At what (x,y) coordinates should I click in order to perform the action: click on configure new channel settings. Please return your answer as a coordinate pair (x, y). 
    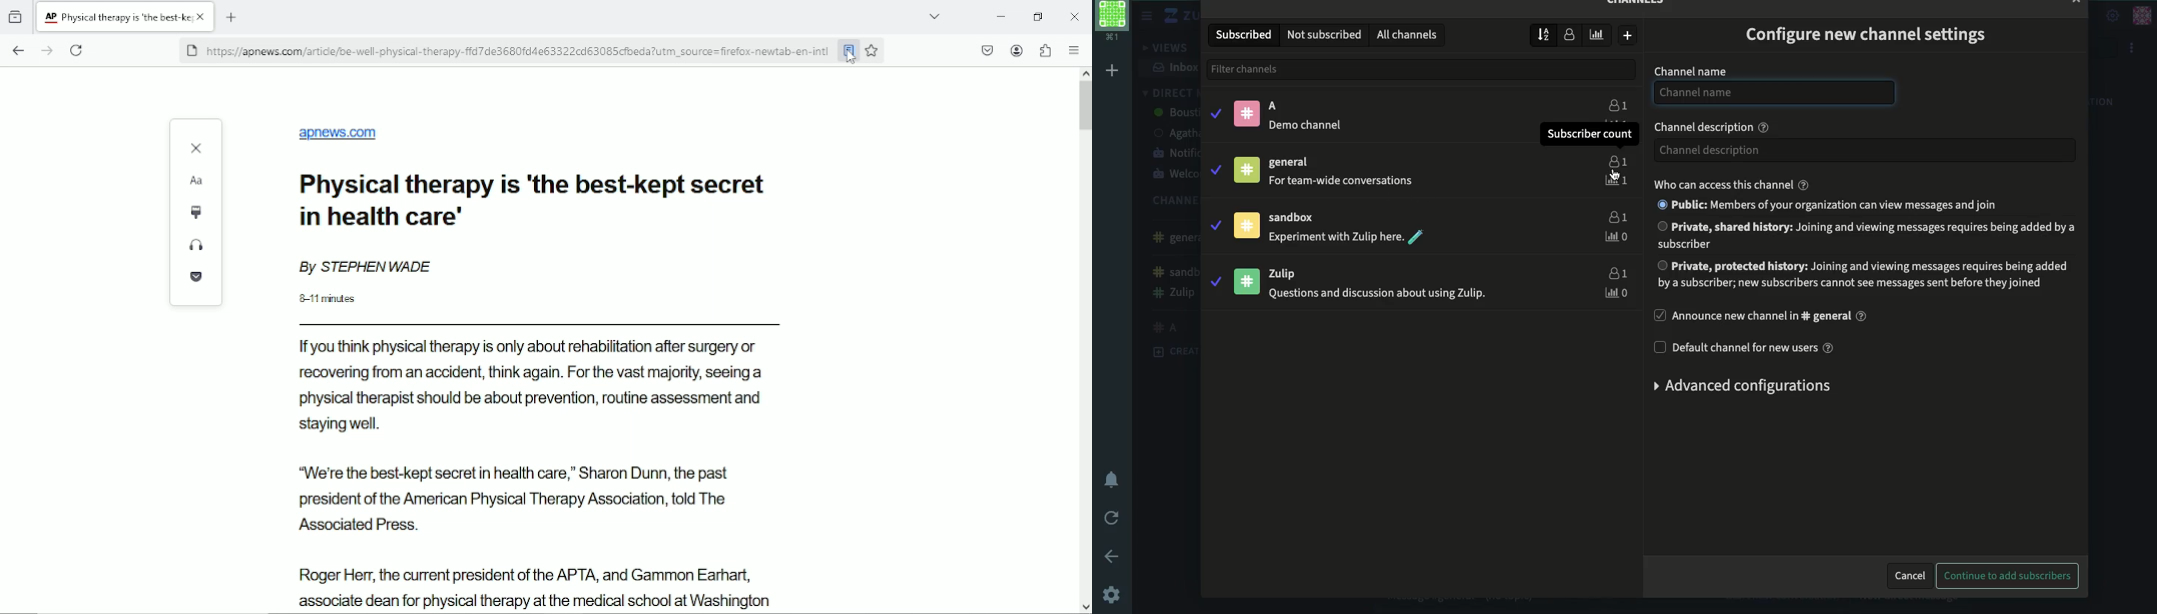
    Looking at the image, I should click on (1861, 35).